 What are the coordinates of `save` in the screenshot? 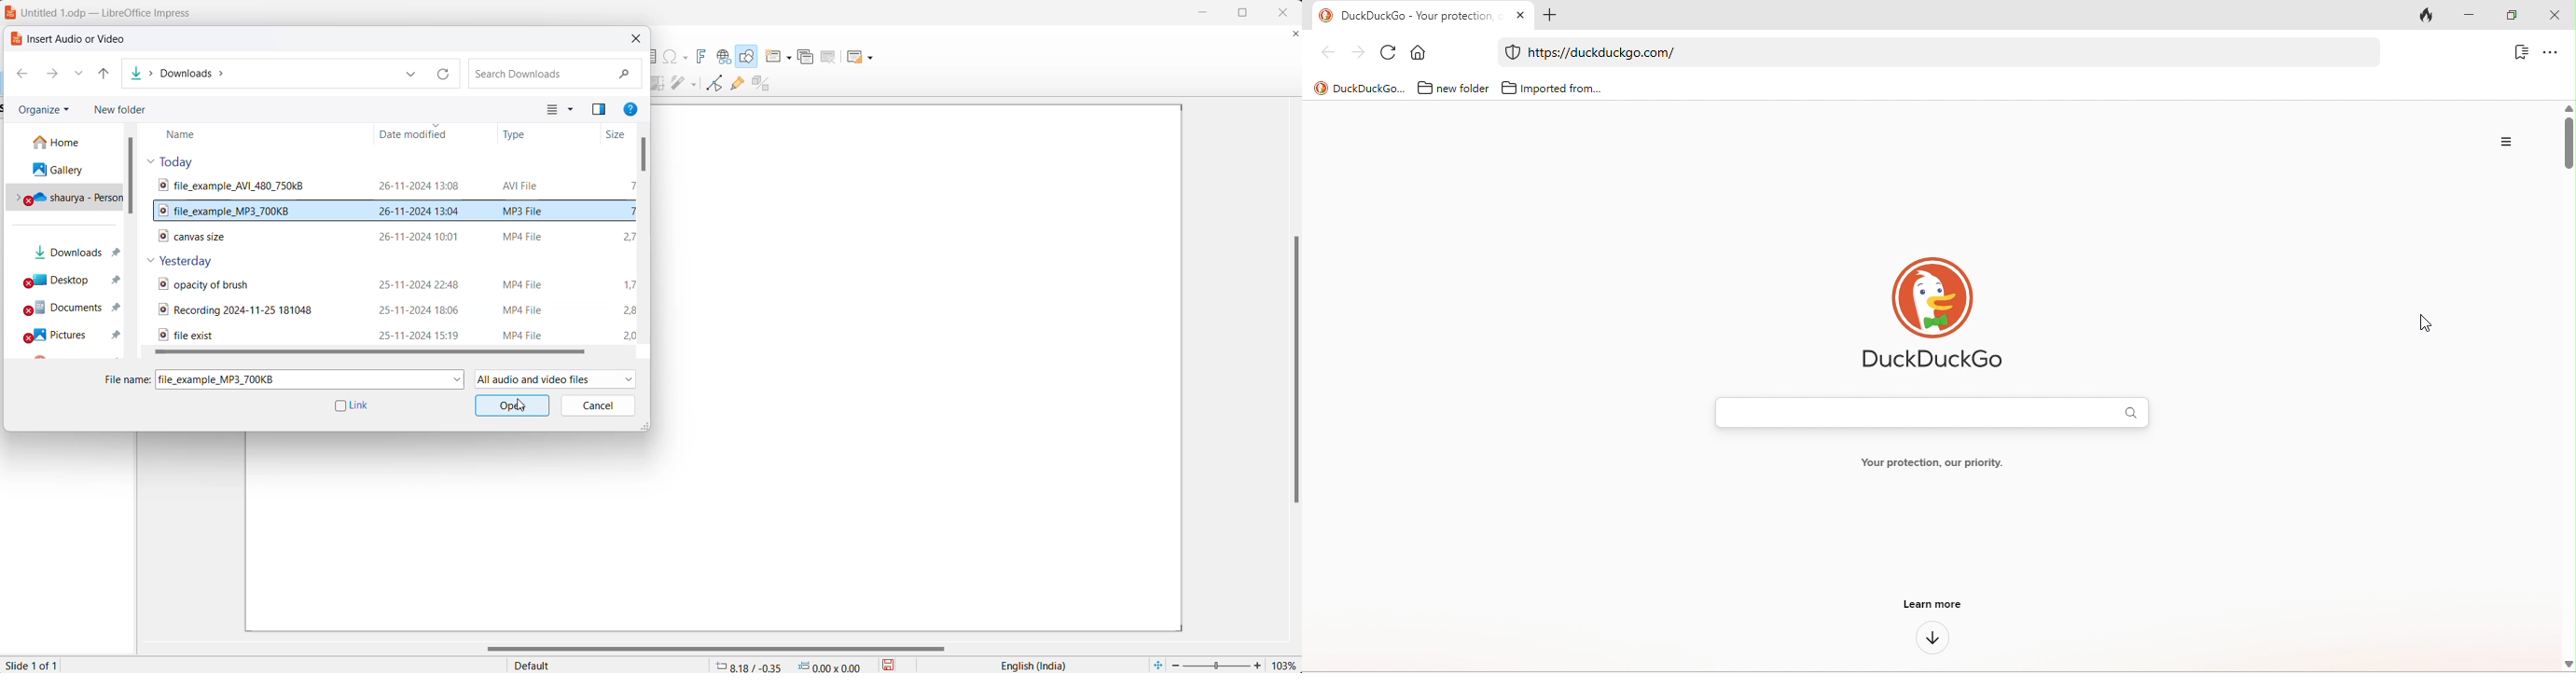 It's located at (895, 664).